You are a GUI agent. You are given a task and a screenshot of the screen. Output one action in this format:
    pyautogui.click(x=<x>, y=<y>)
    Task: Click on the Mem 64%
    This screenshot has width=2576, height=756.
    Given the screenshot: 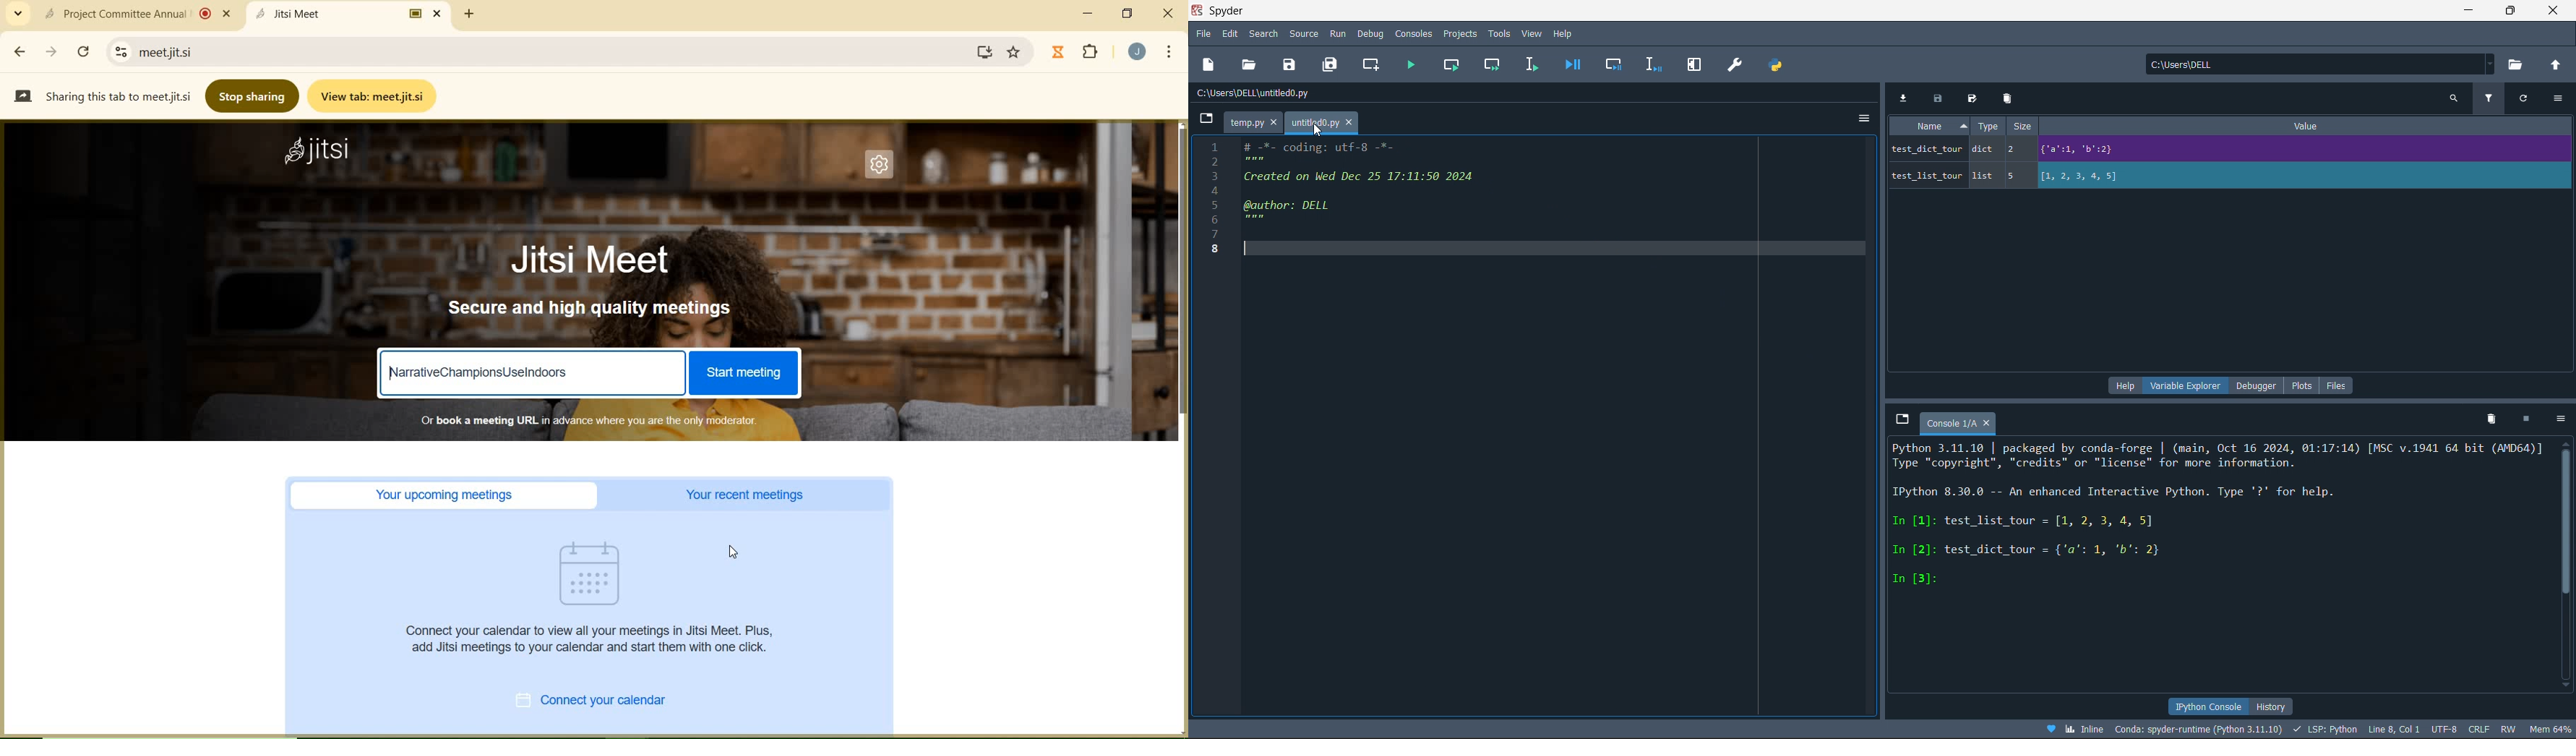 What is the action you would take?
    pyautogui.click(x=2549, y=730)
    